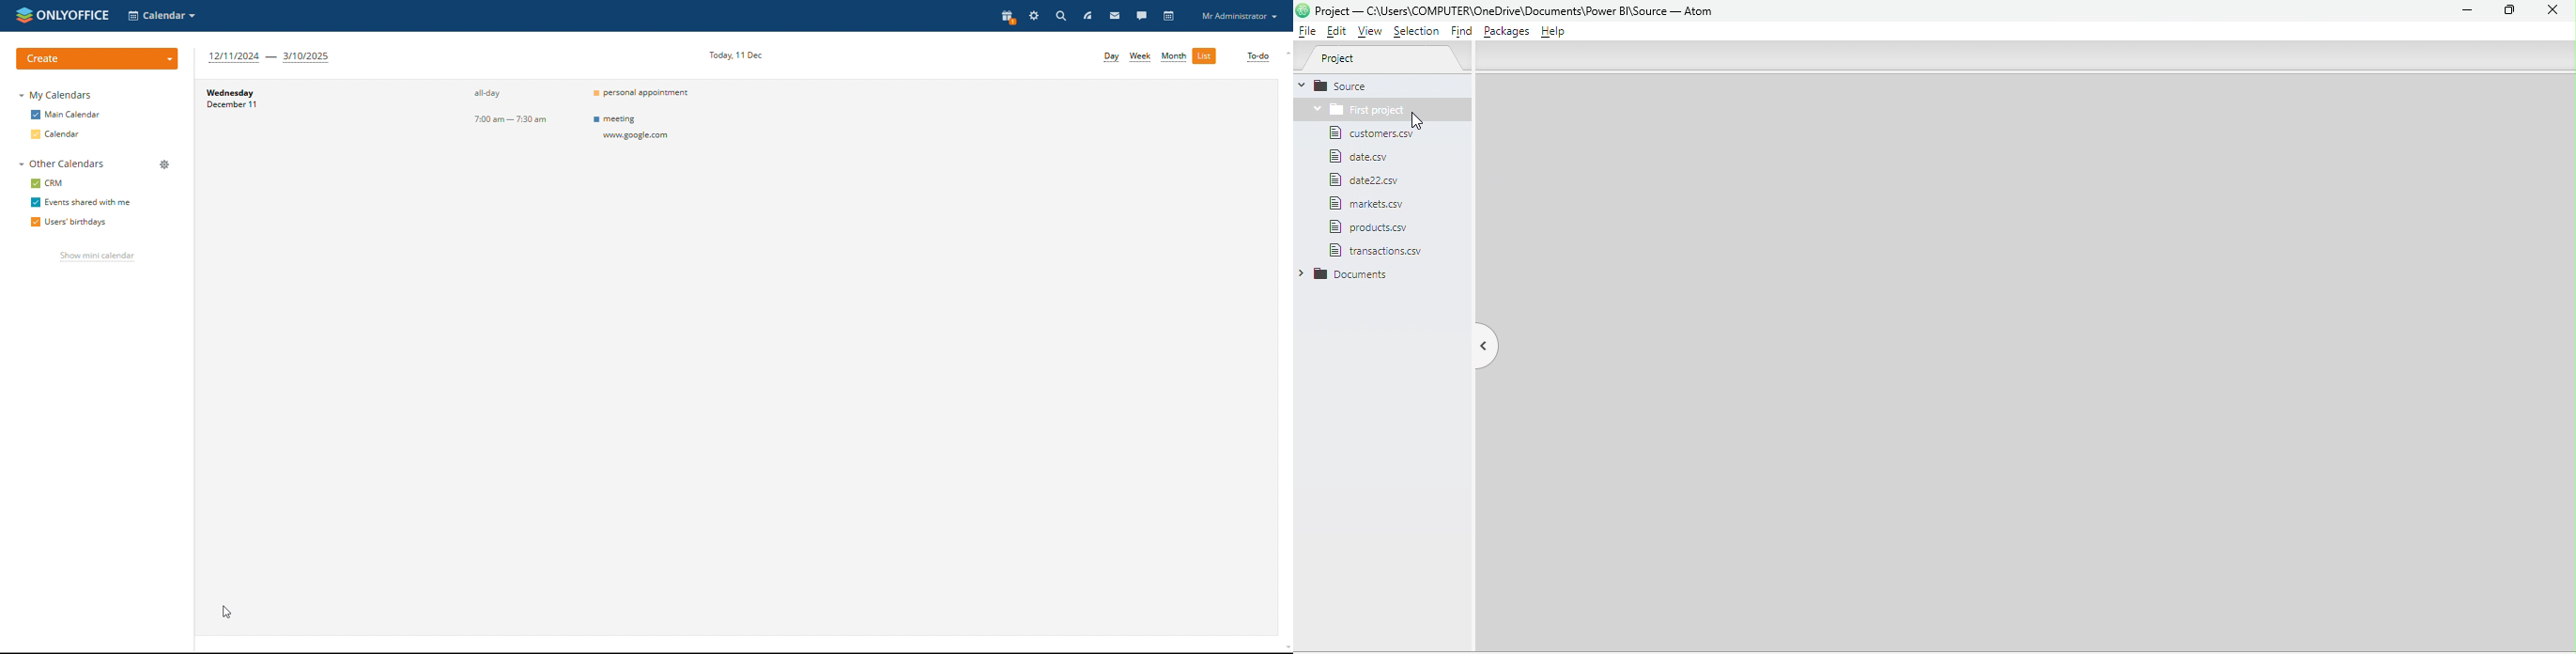 This screenshot has width=2576, height=672. Describe the element at coordinates (96, 258) in the screenshot. I see `show mini calendar` at that location.